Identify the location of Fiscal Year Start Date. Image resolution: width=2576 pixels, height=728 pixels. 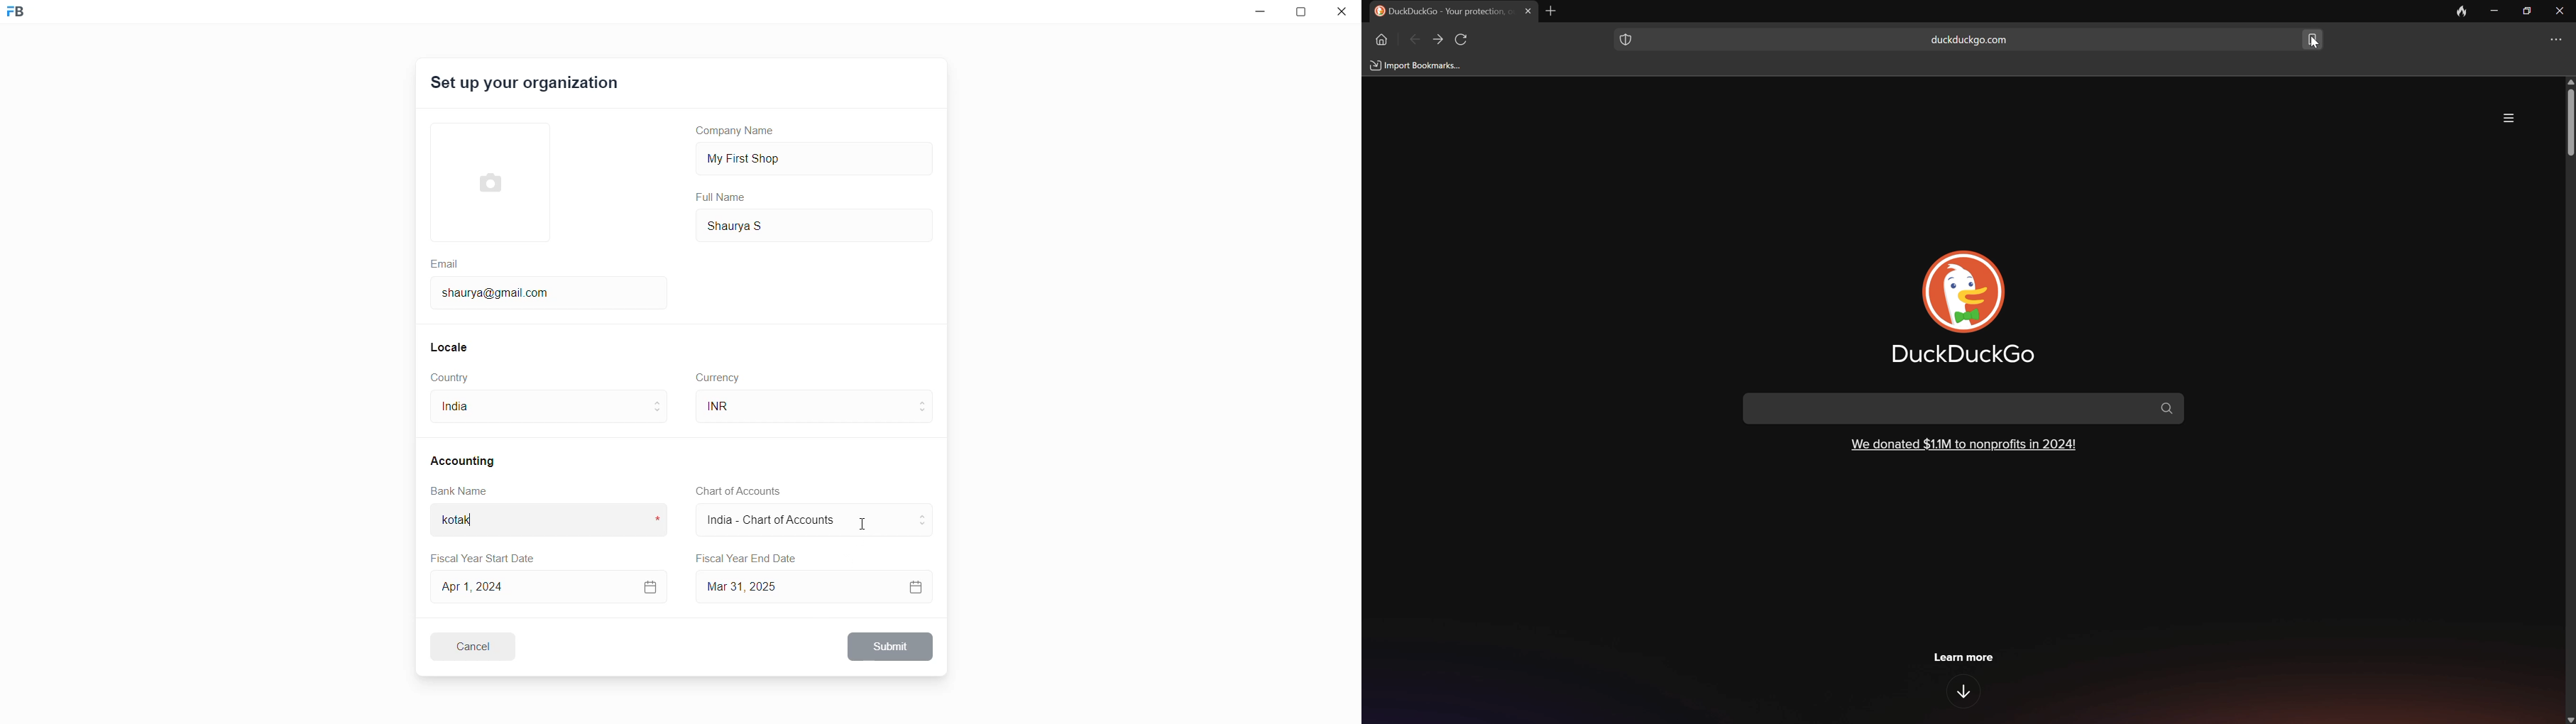
(488, 556).